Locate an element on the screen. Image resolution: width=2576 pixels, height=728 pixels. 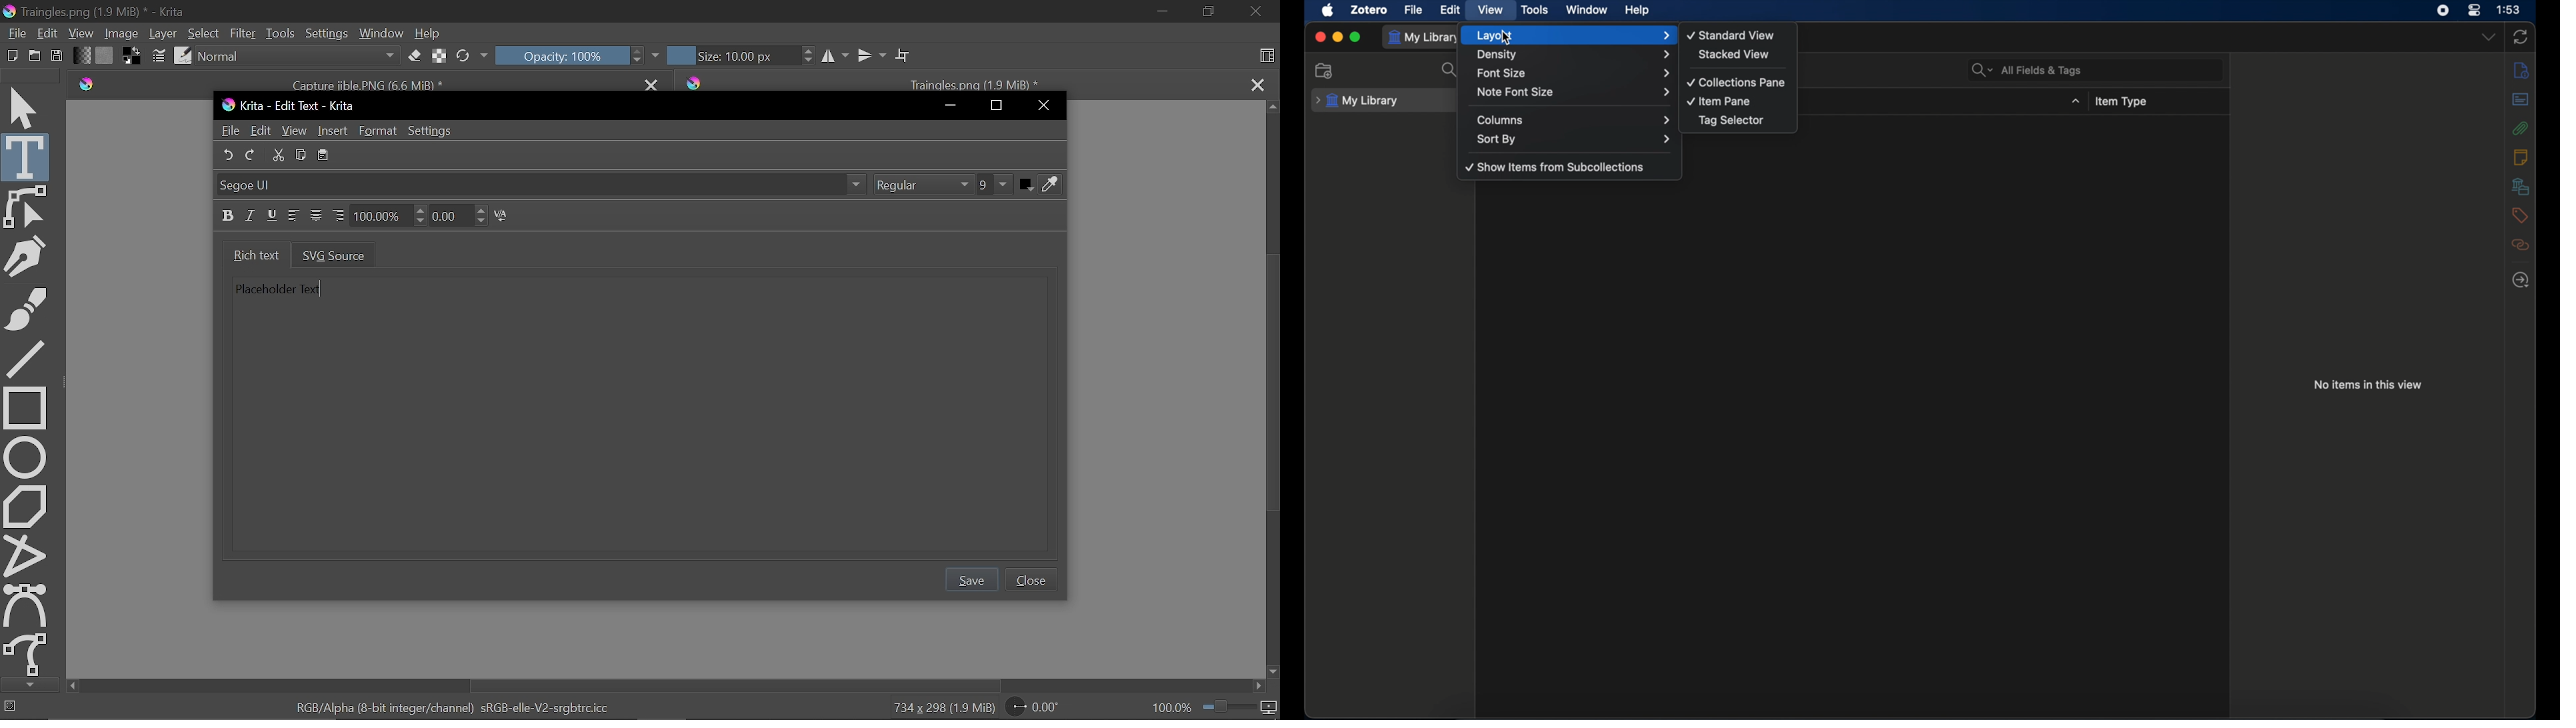
abstract is located at coordinates (2521, 99).